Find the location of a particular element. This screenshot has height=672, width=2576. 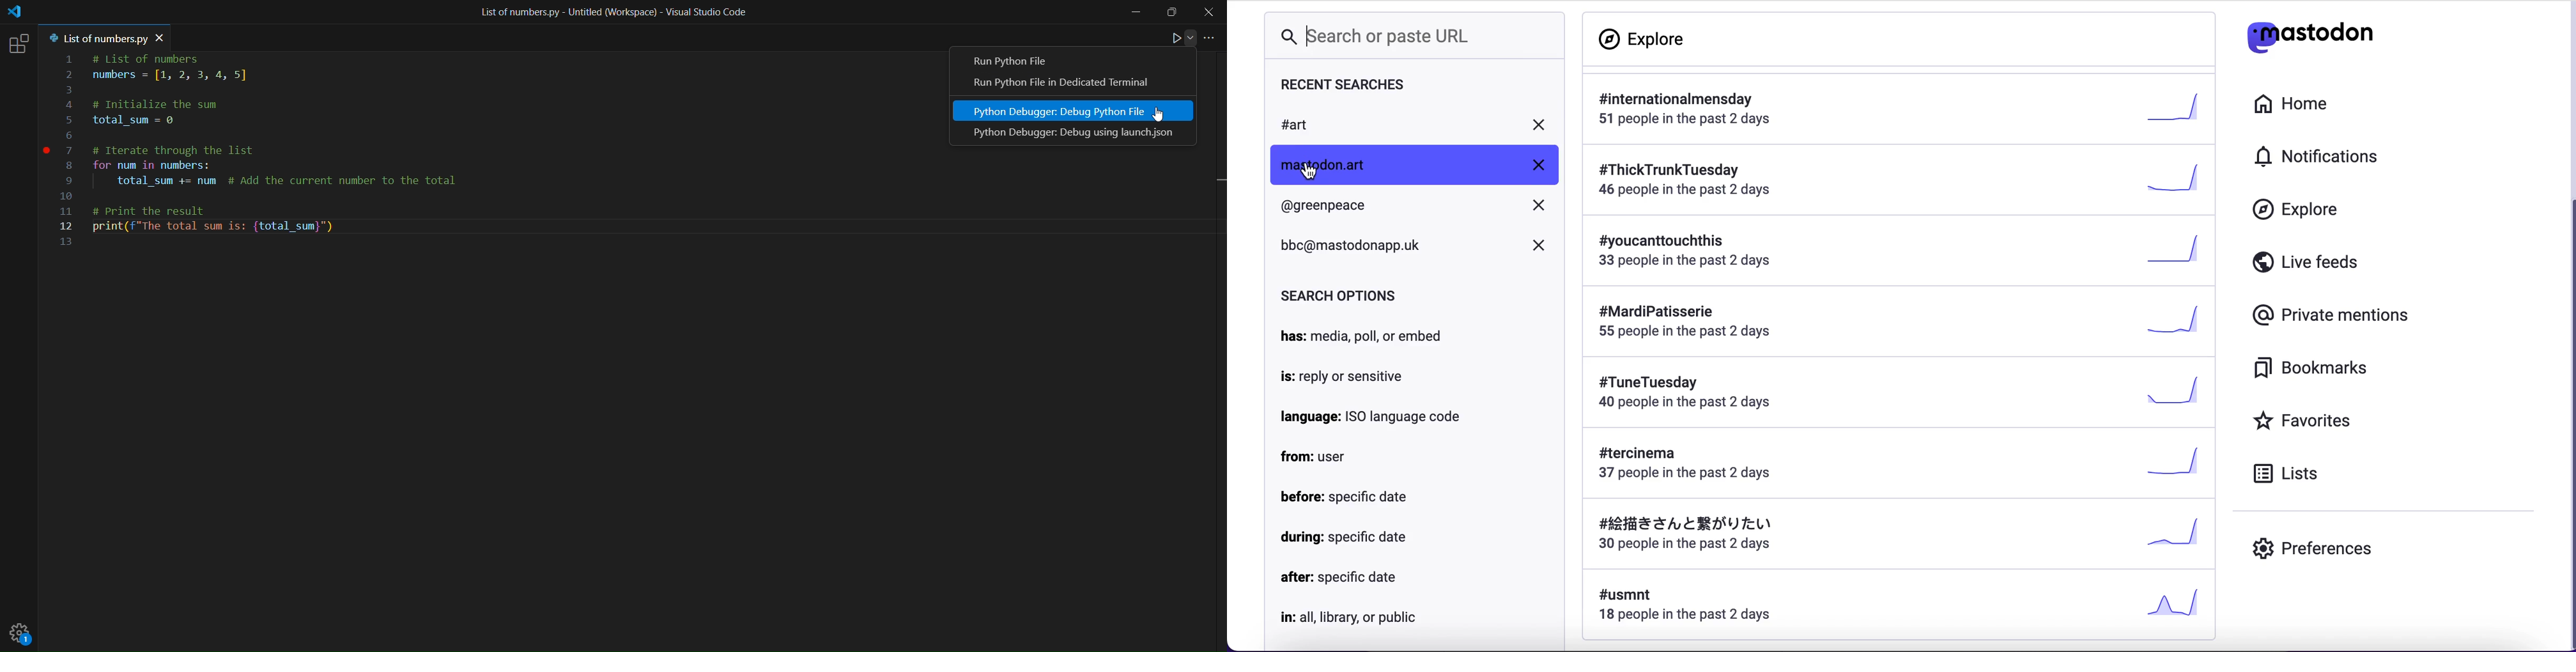

is; reply or sensitive is located at coordinates (1345, 377).